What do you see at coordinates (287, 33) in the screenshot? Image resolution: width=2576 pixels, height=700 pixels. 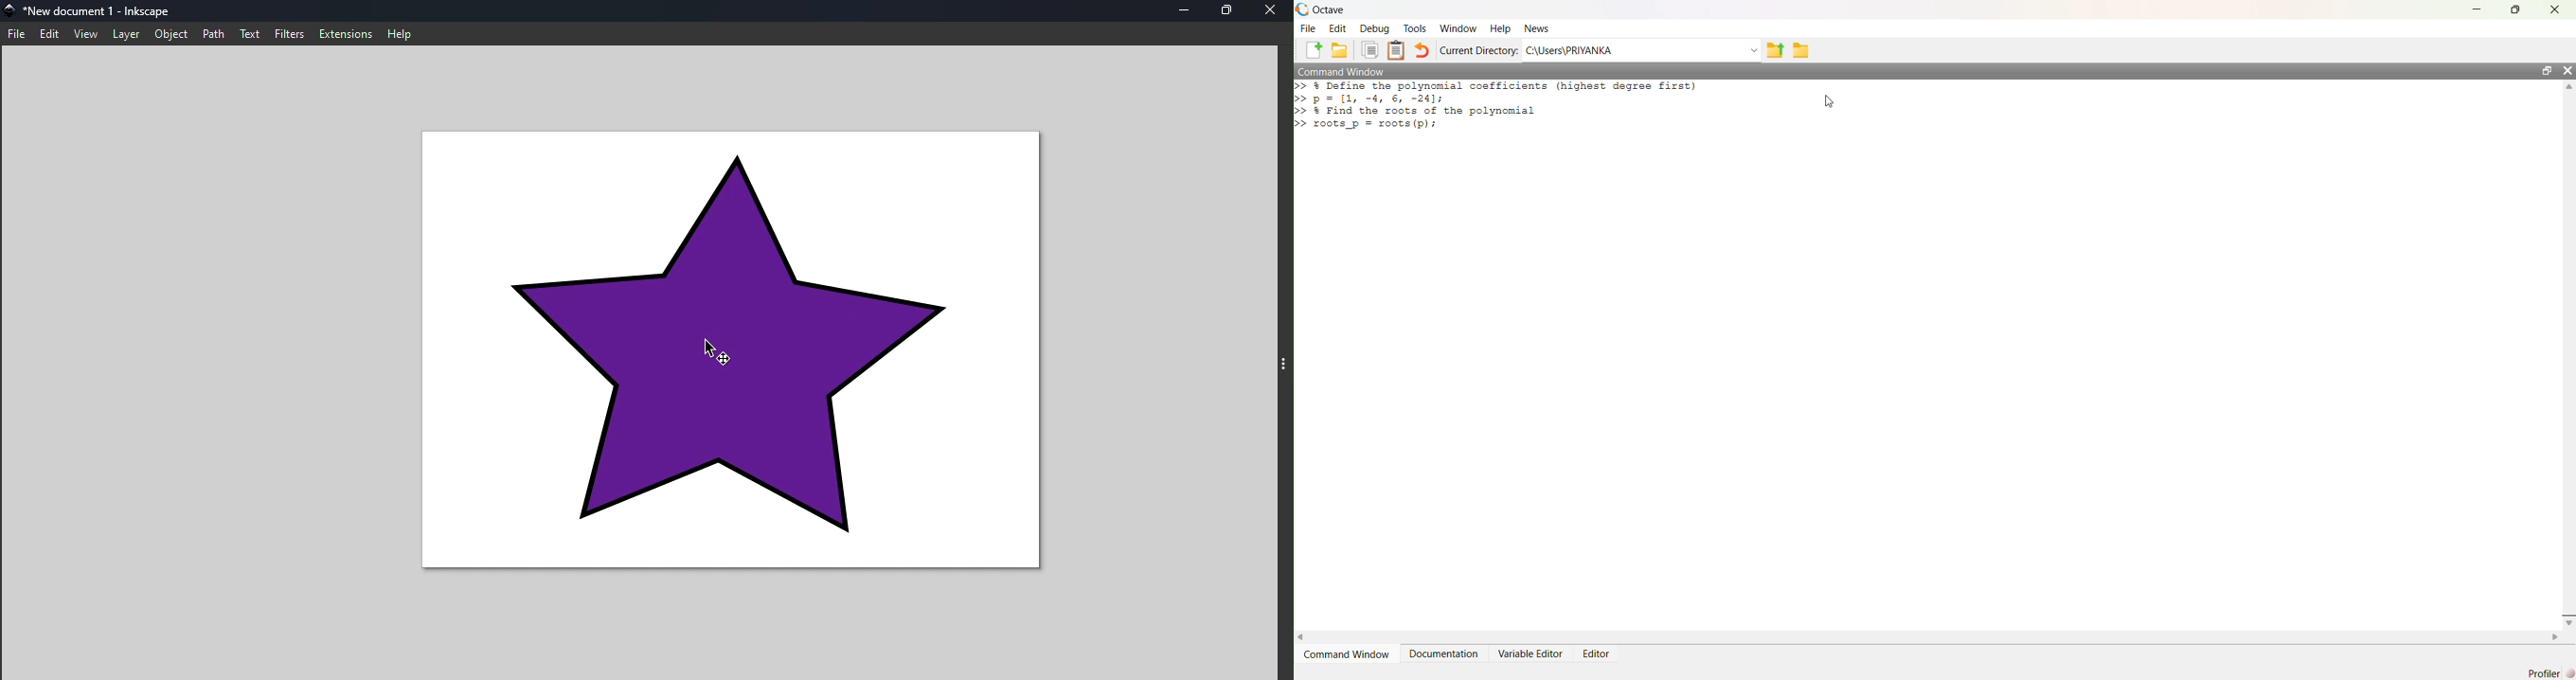 I see `Filters` at bounding box center [287, 33].